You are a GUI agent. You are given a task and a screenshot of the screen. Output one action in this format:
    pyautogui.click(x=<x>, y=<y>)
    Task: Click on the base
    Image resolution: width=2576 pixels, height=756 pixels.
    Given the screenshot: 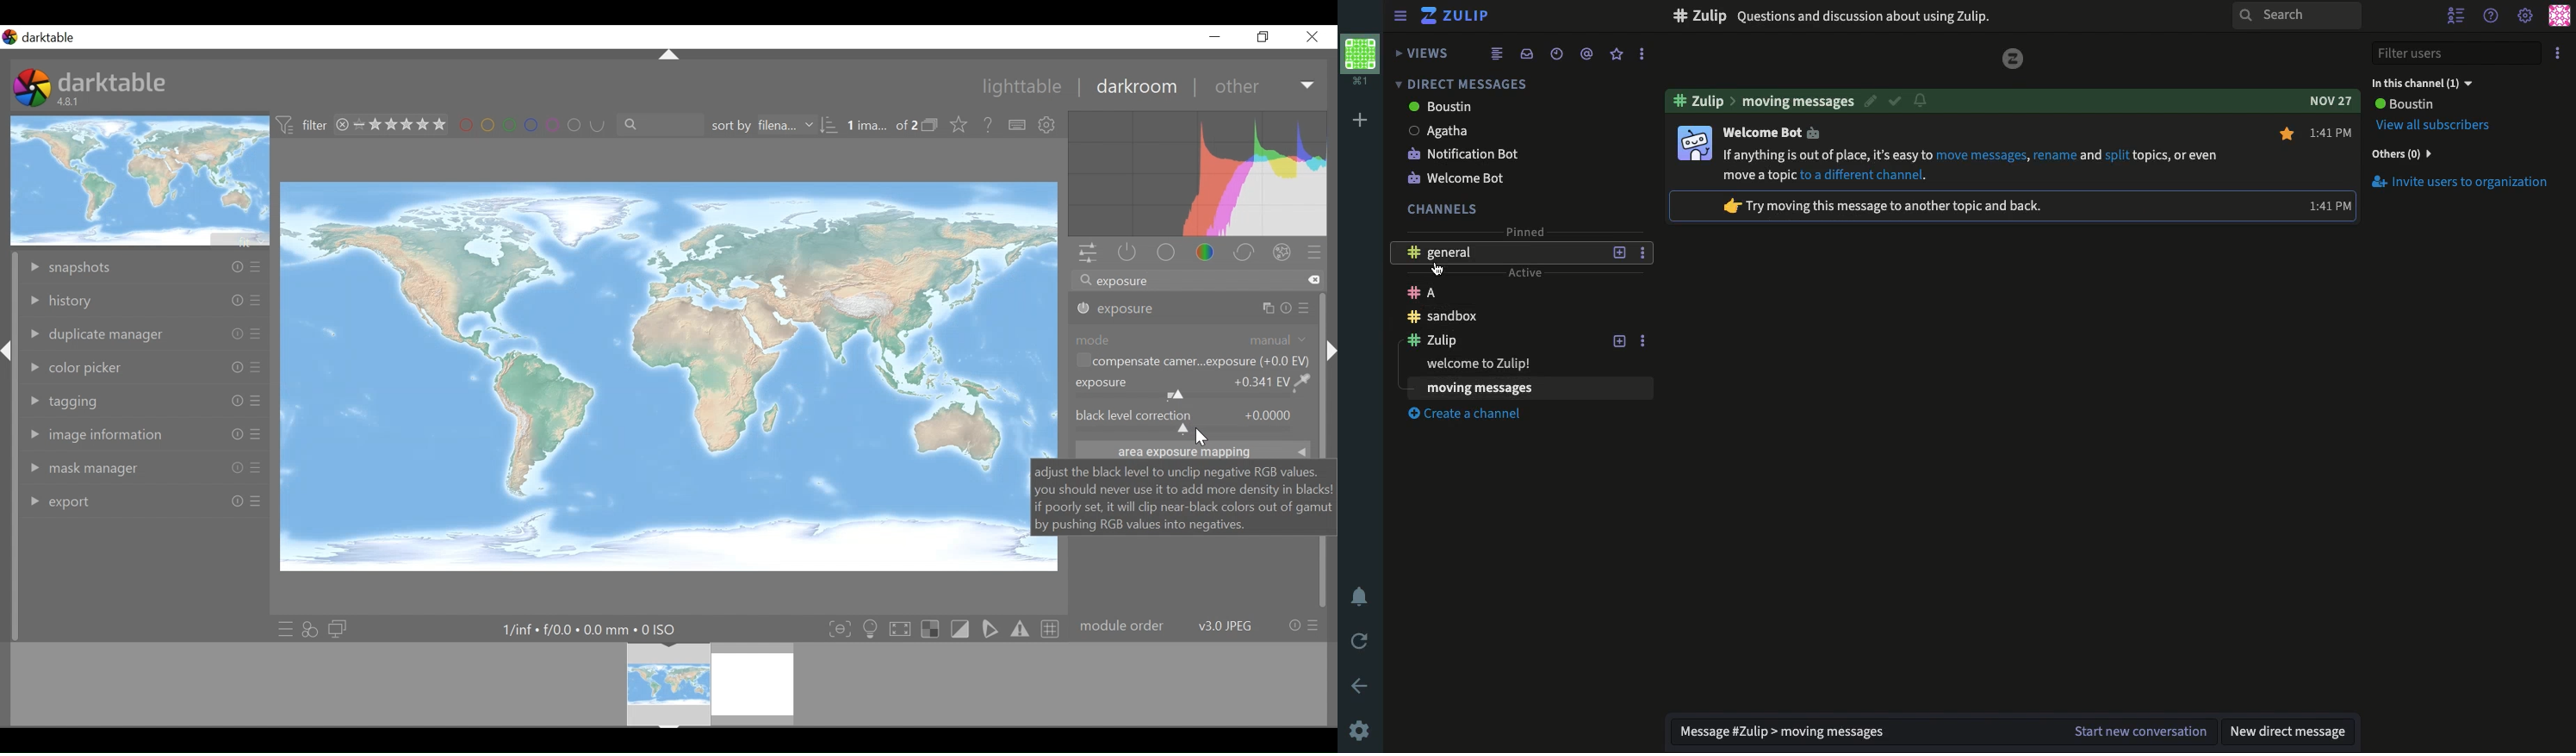 What is the action you would take?
    pyautogui.click(x=1165, y=252)
    